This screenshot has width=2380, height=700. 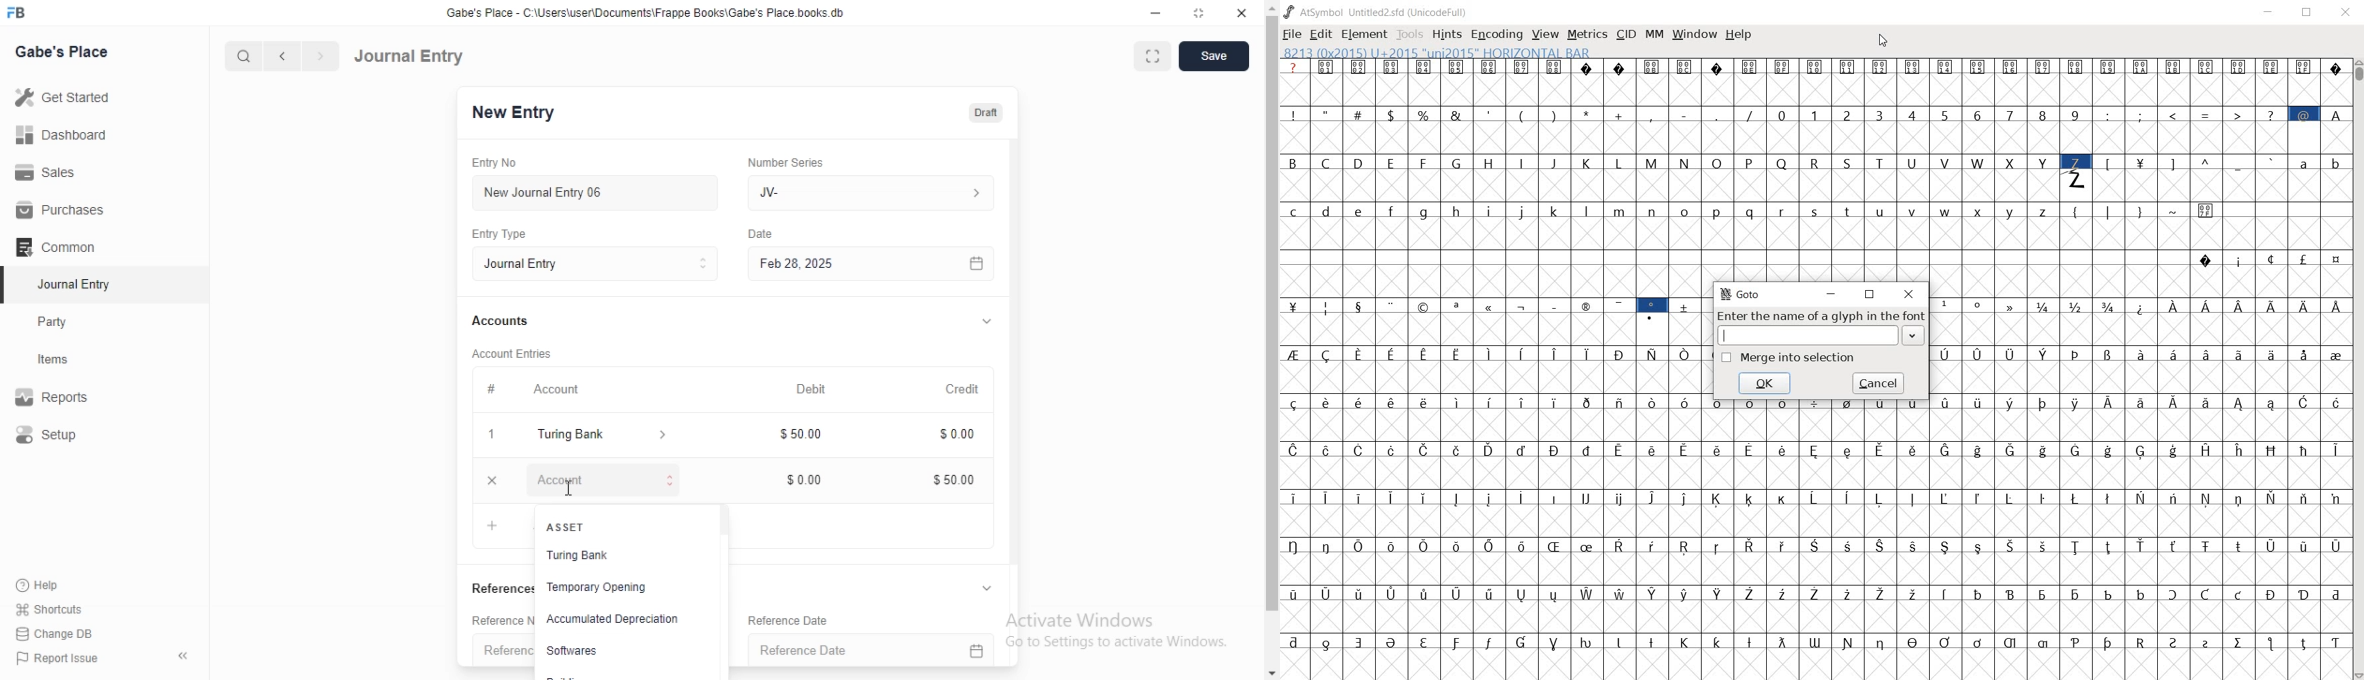 I want to click on EDIT, so click(x=1321, y=34).